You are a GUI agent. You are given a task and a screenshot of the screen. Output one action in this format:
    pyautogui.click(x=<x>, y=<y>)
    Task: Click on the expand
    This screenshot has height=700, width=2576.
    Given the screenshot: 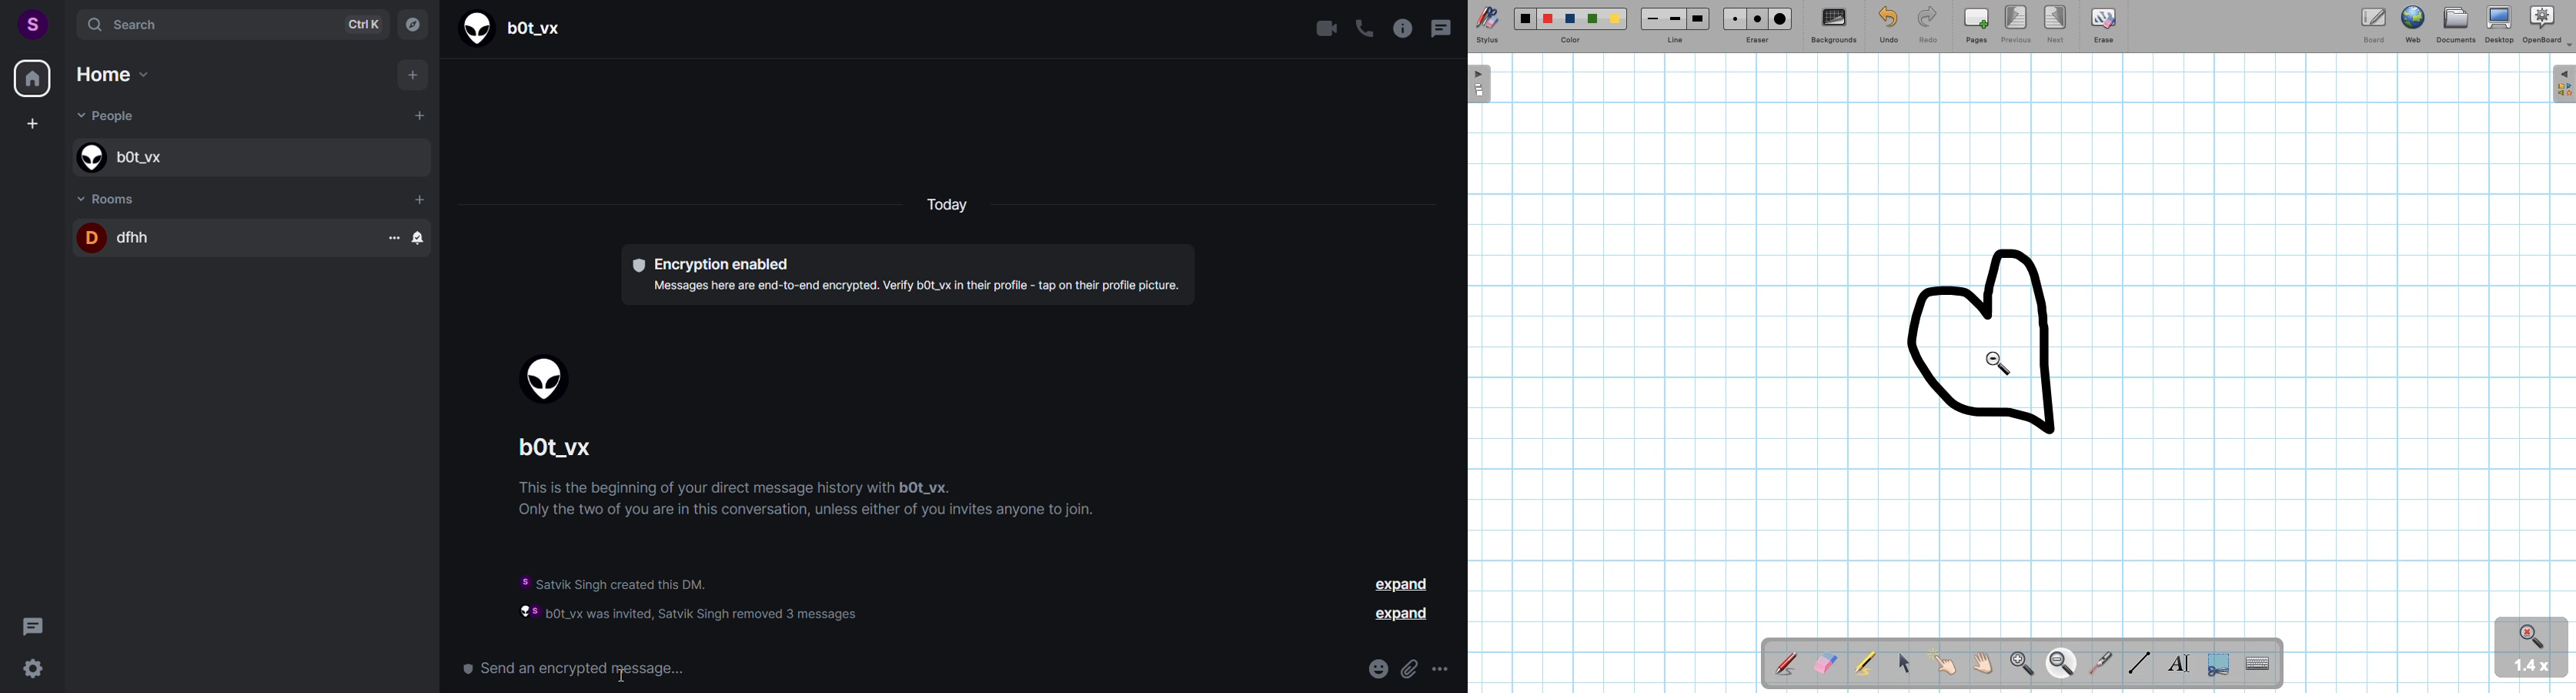 What is the action you would take?
    pyautogui.click(x=1401, y=614)
    